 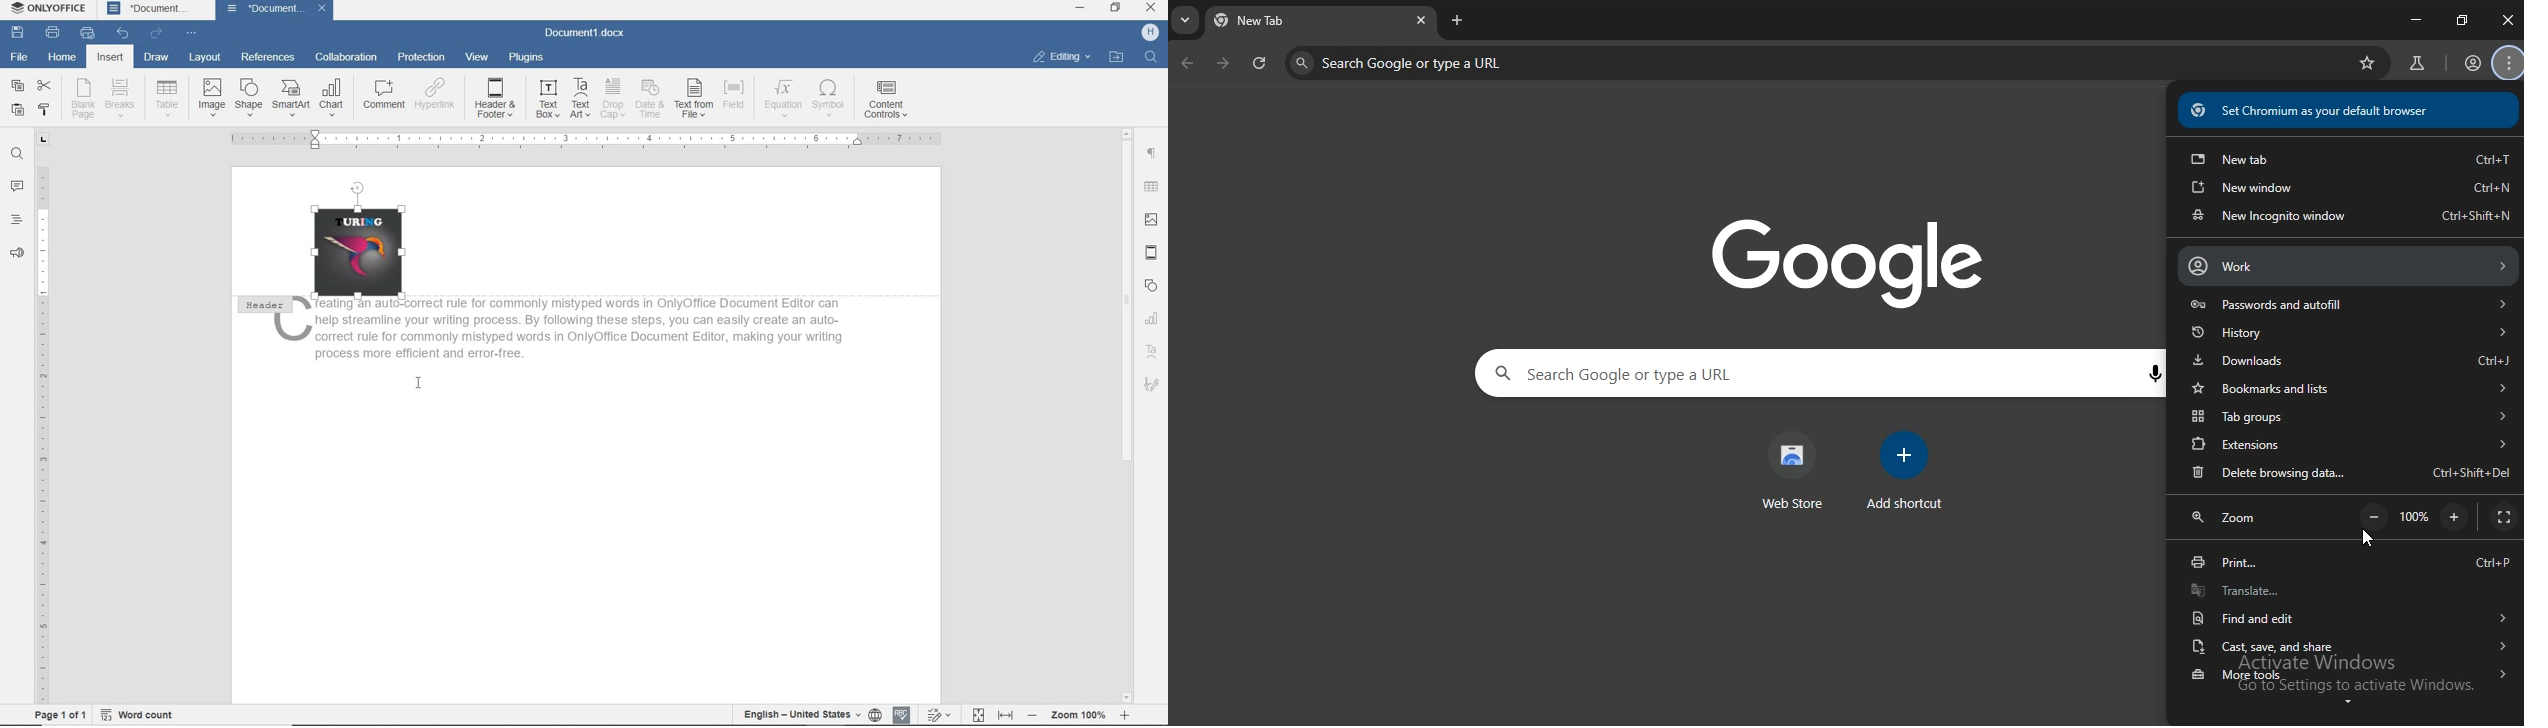 I want to click on RULER, so click(x=42, y=417).